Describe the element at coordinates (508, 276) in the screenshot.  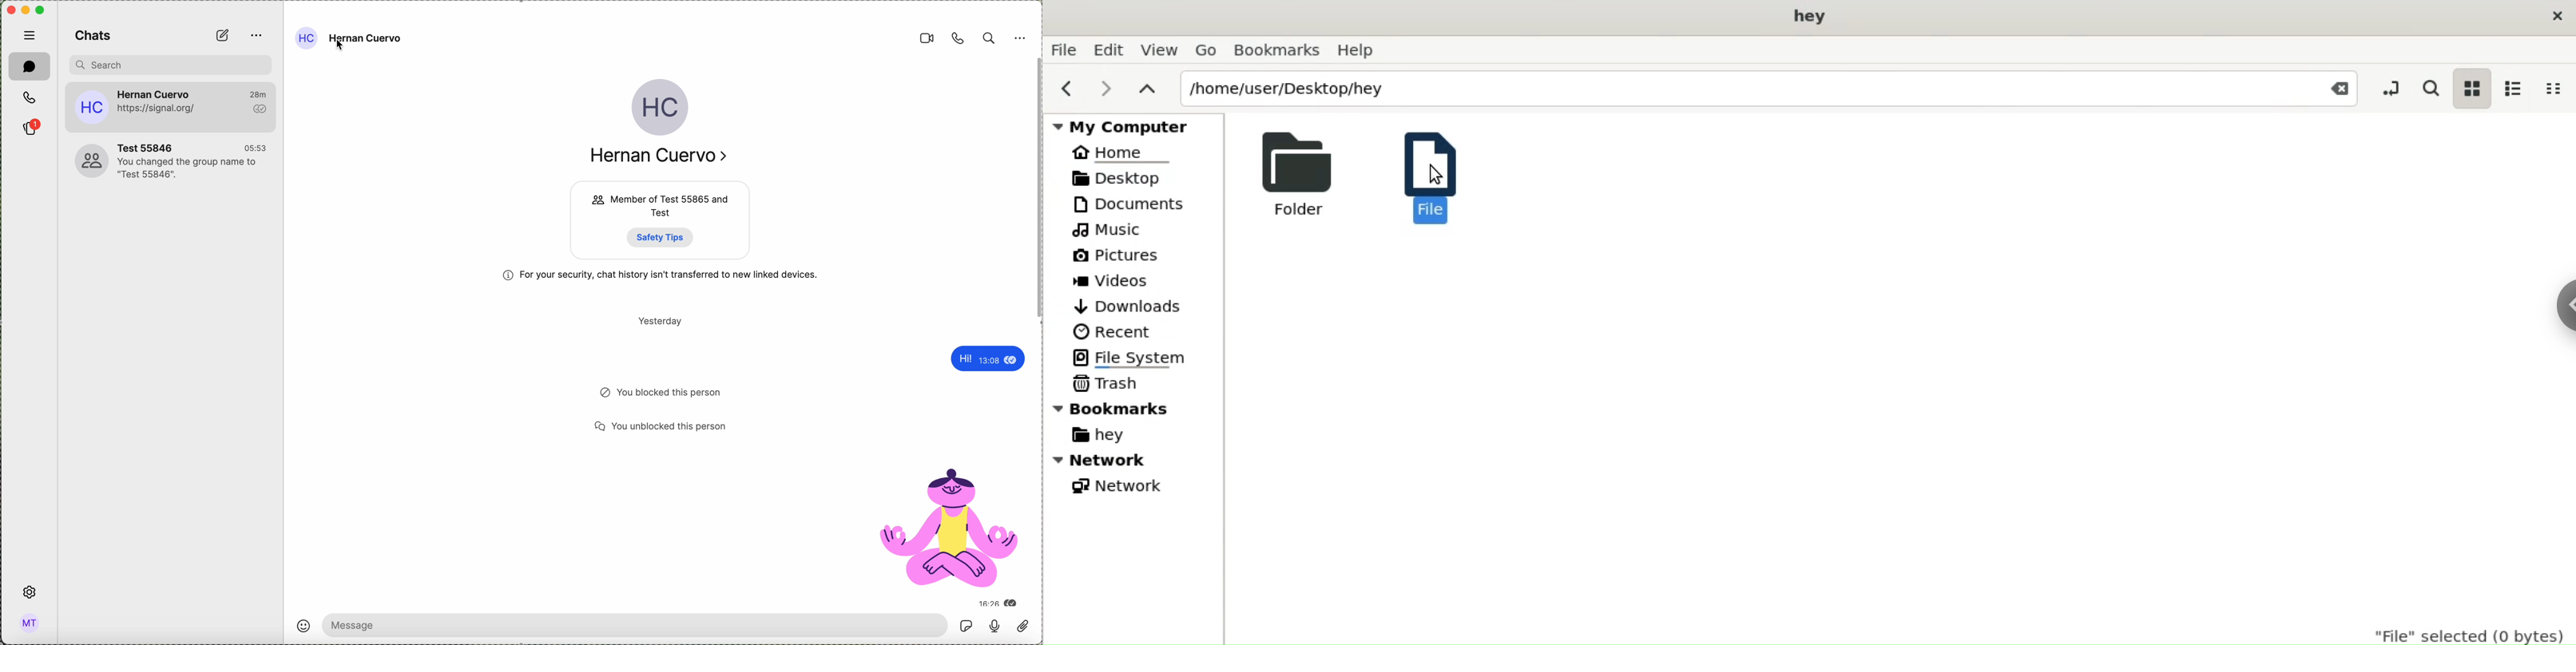
I see `more information` at that location.